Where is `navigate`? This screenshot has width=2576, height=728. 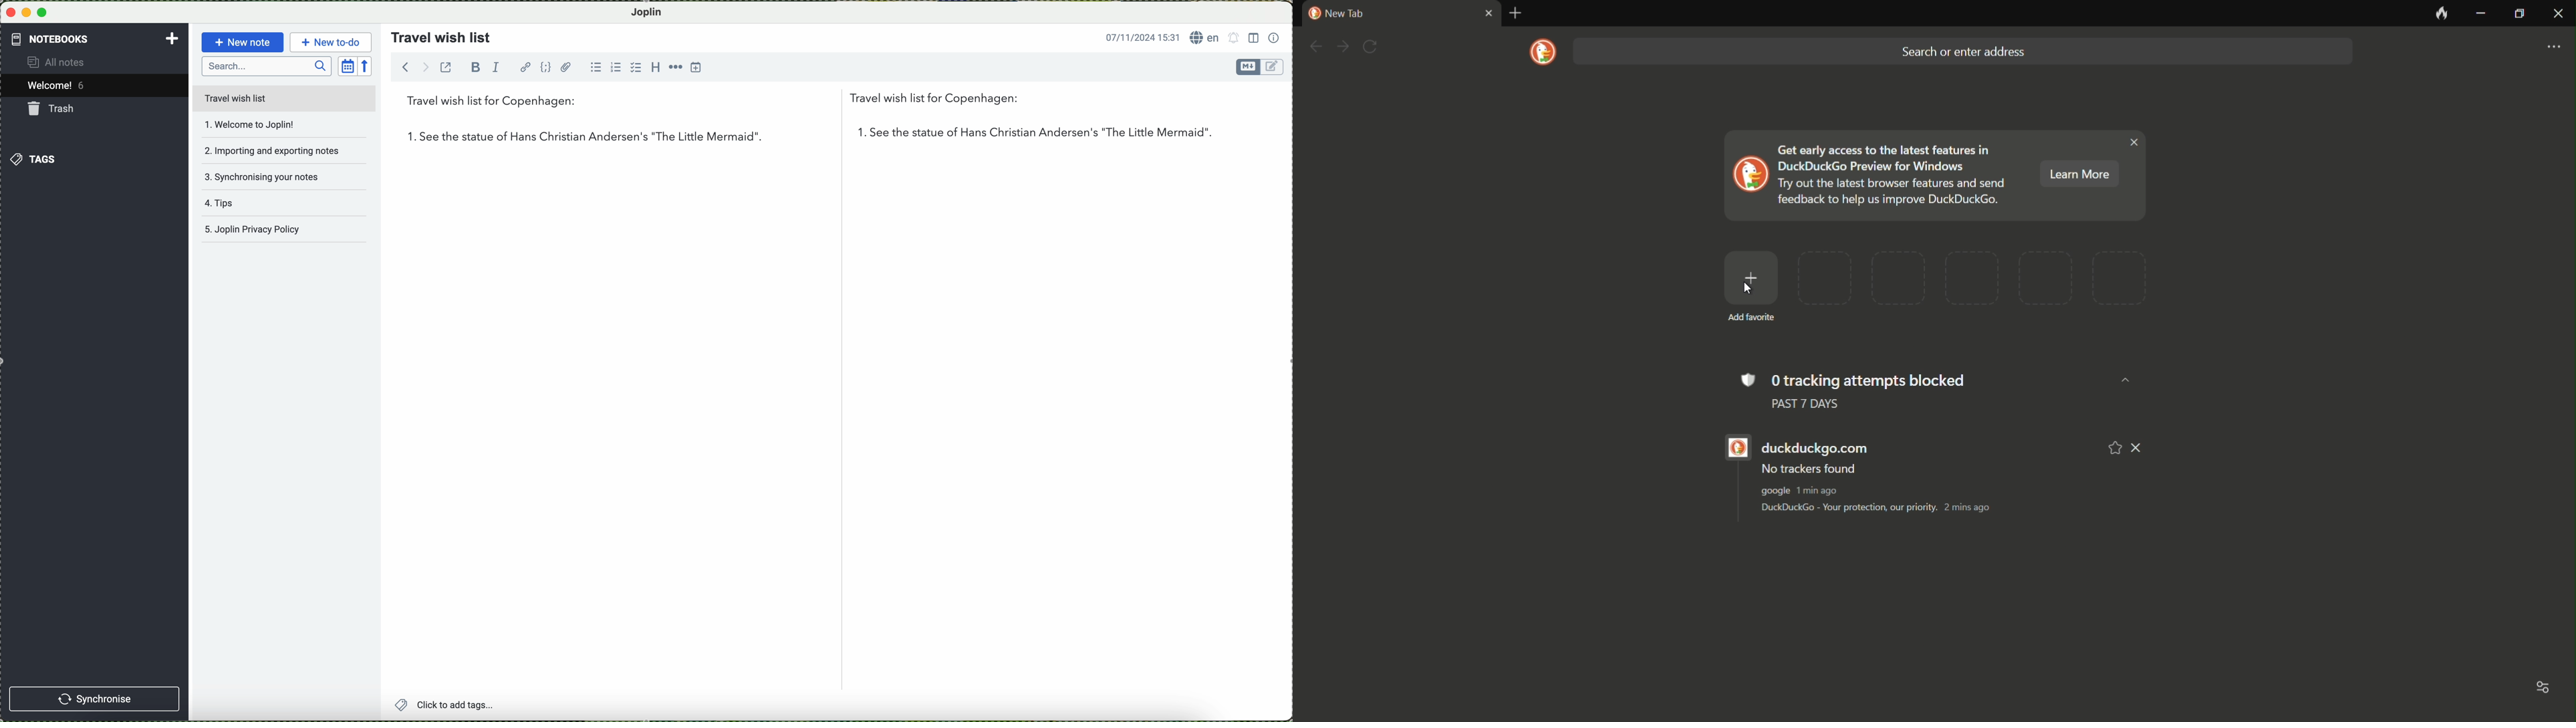
navigate is located at coordinates (409, 69).